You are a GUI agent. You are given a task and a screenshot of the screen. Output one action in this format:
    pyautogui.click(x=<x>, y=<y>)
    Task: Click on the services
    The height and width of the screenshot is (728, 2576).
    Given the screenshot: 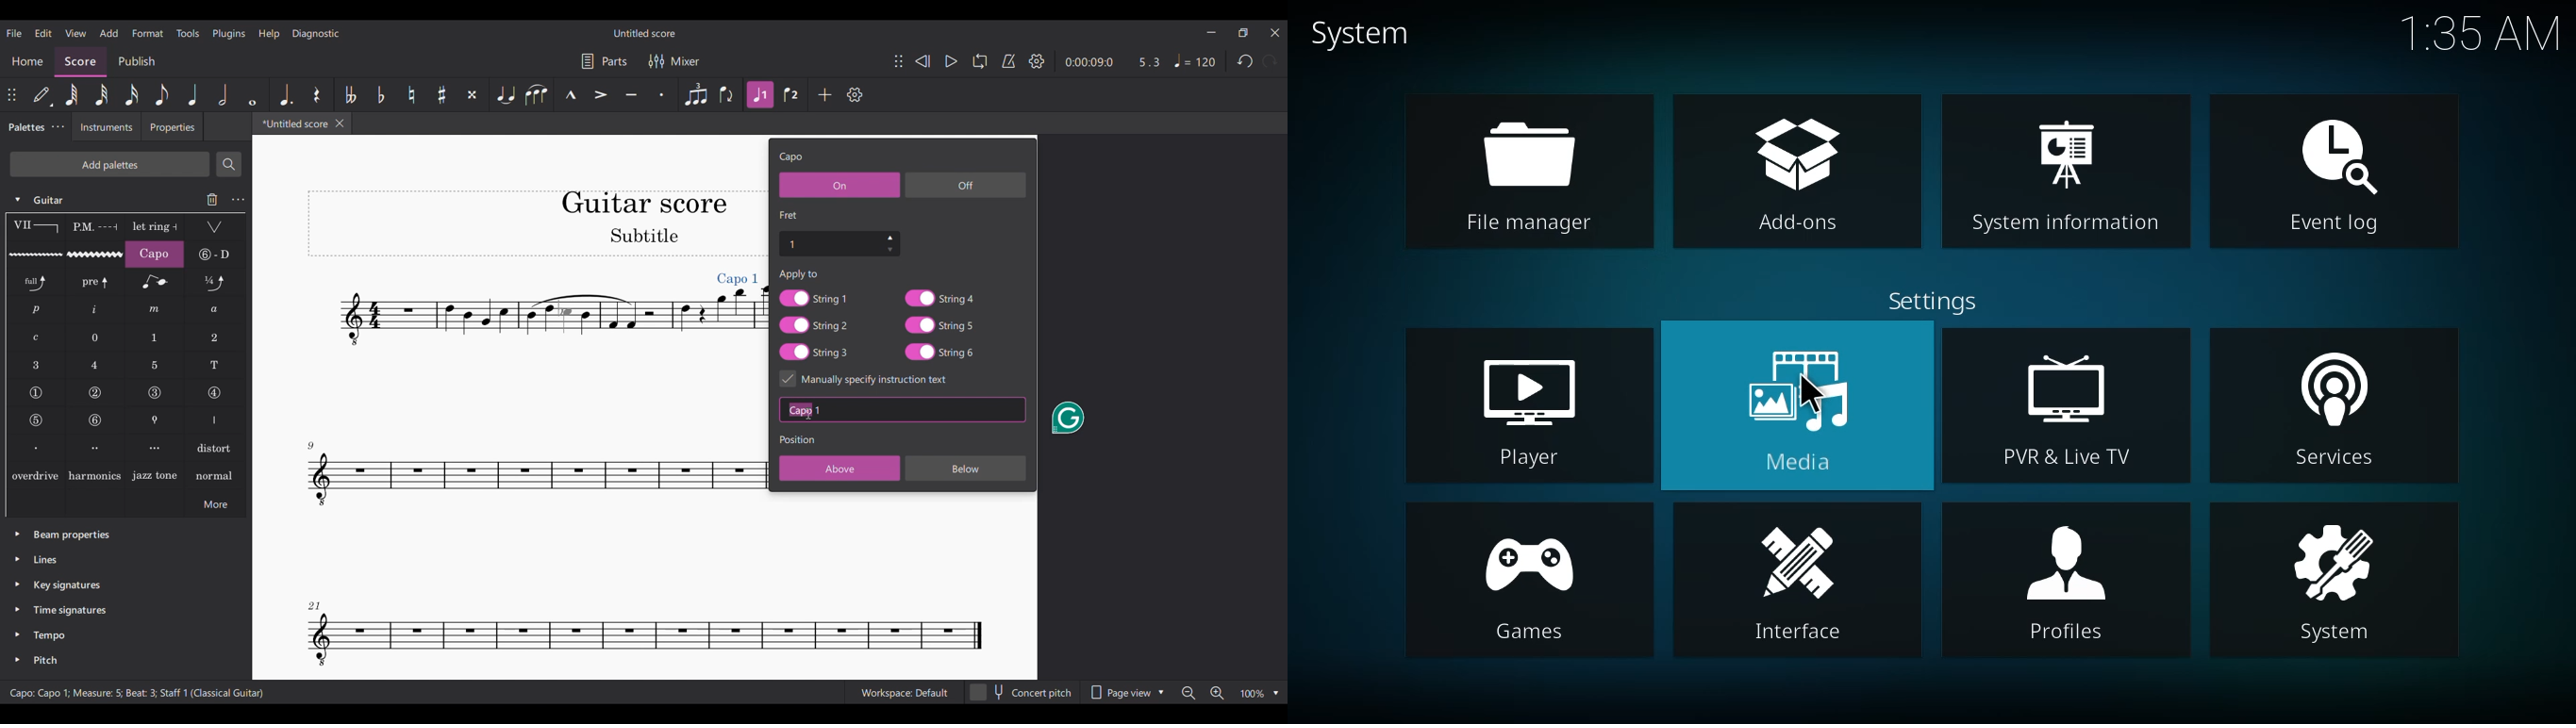 What is the action you would take?
    pyautogui.click(x=2338, y=412)
    